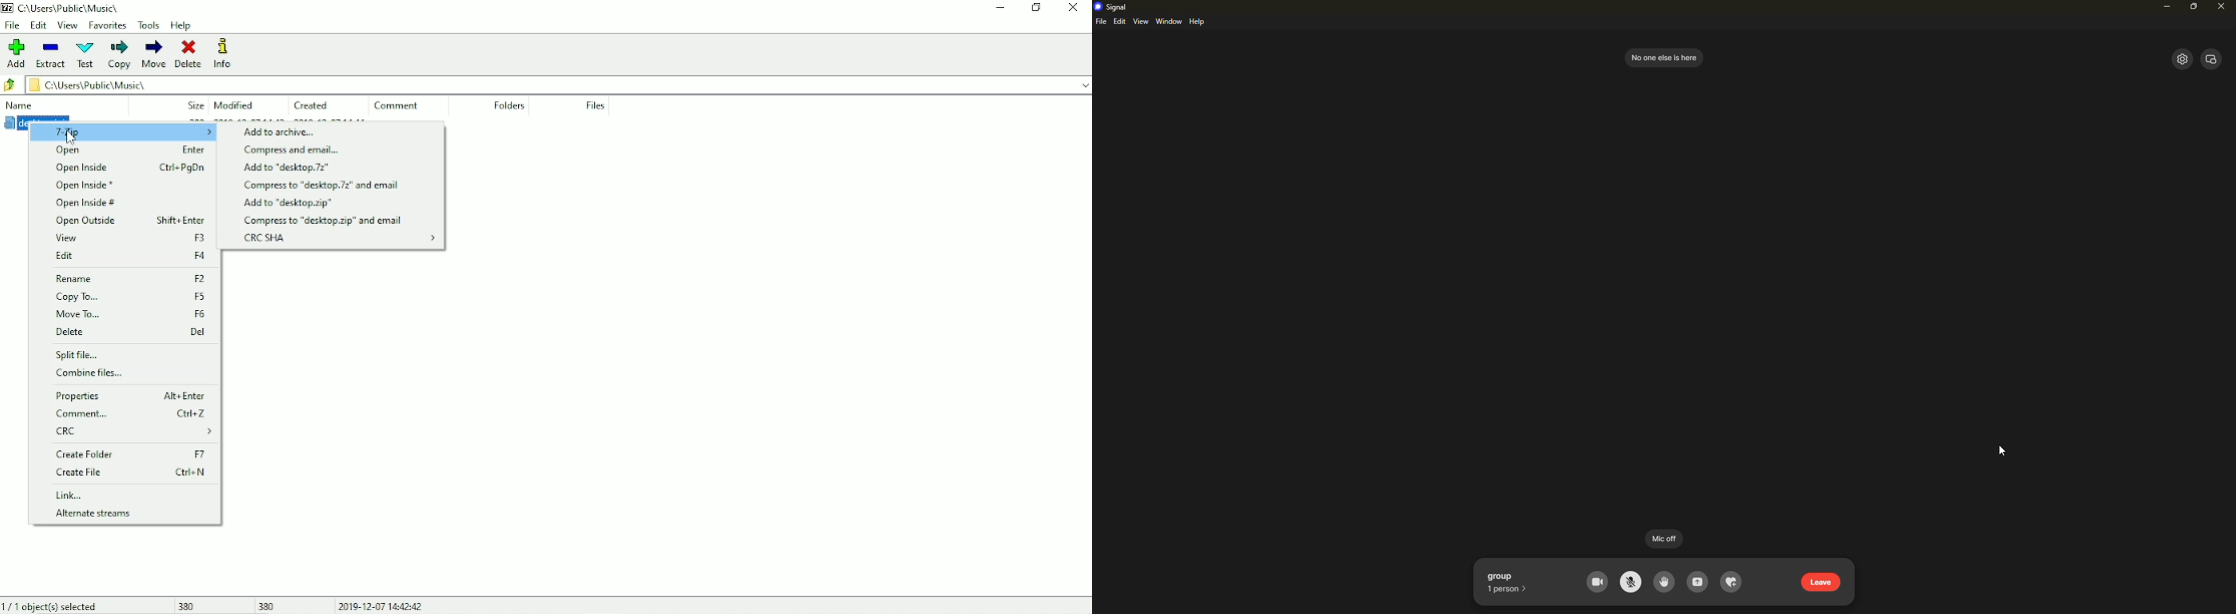  What do you see at coordinates (382, 605) in the screenshot?
I see `Date and Time` at bounding box center [382, 605].